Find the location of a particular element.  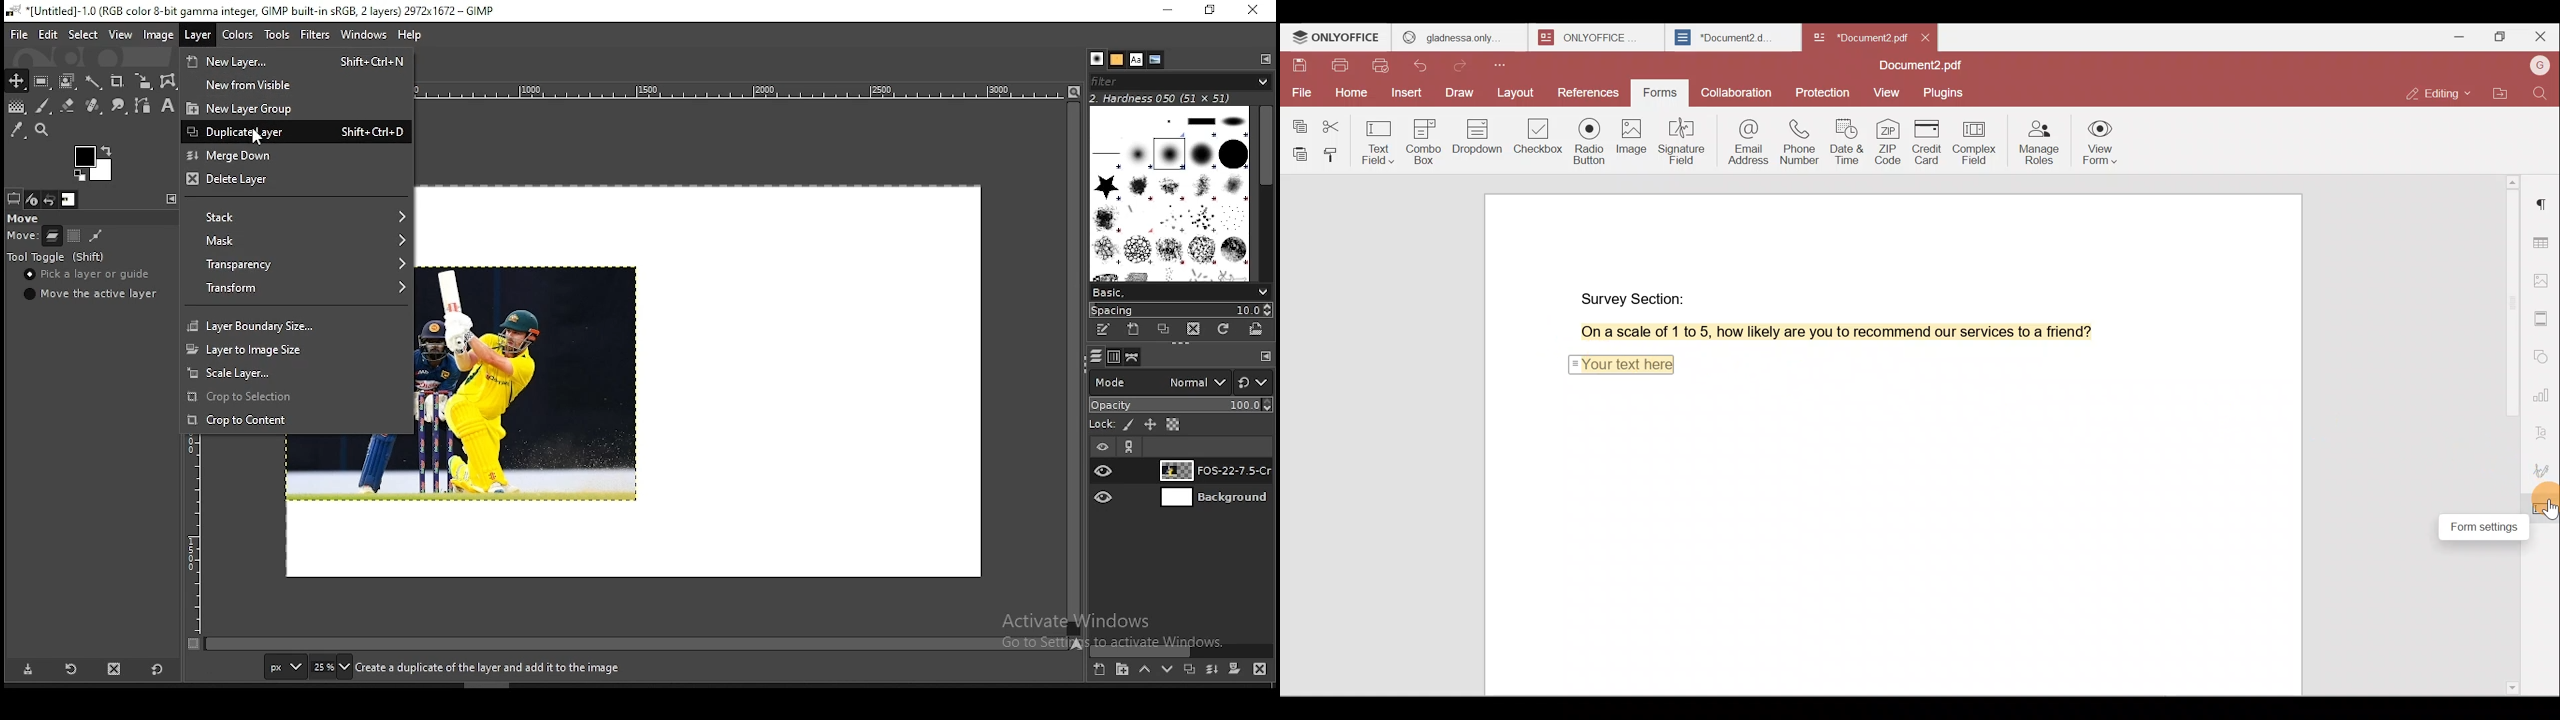

close is located at coordinates (1925, 37).